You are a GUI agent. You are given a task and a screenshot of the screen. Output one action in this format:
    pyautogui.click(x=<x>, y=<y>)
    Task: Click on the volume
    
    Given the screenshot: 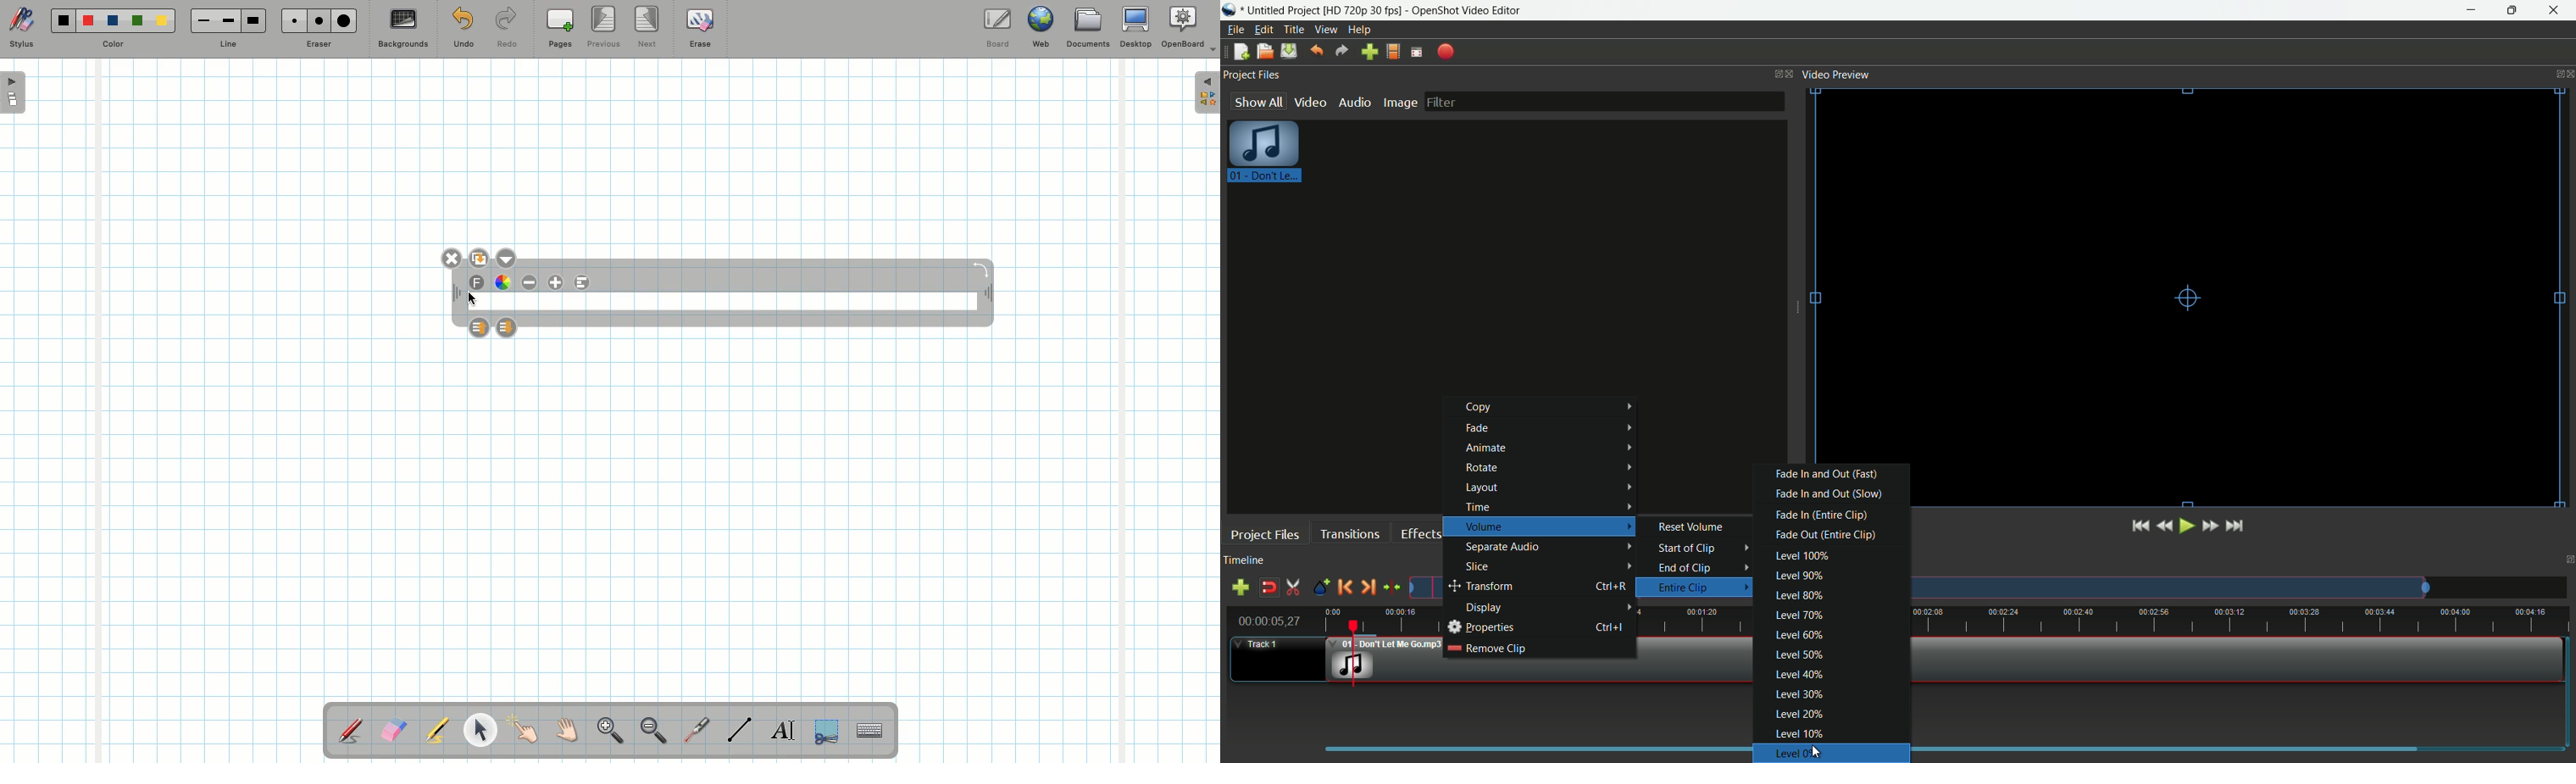 What is the action you would take?
    pyautogui.click(x=1548, y=526)
    